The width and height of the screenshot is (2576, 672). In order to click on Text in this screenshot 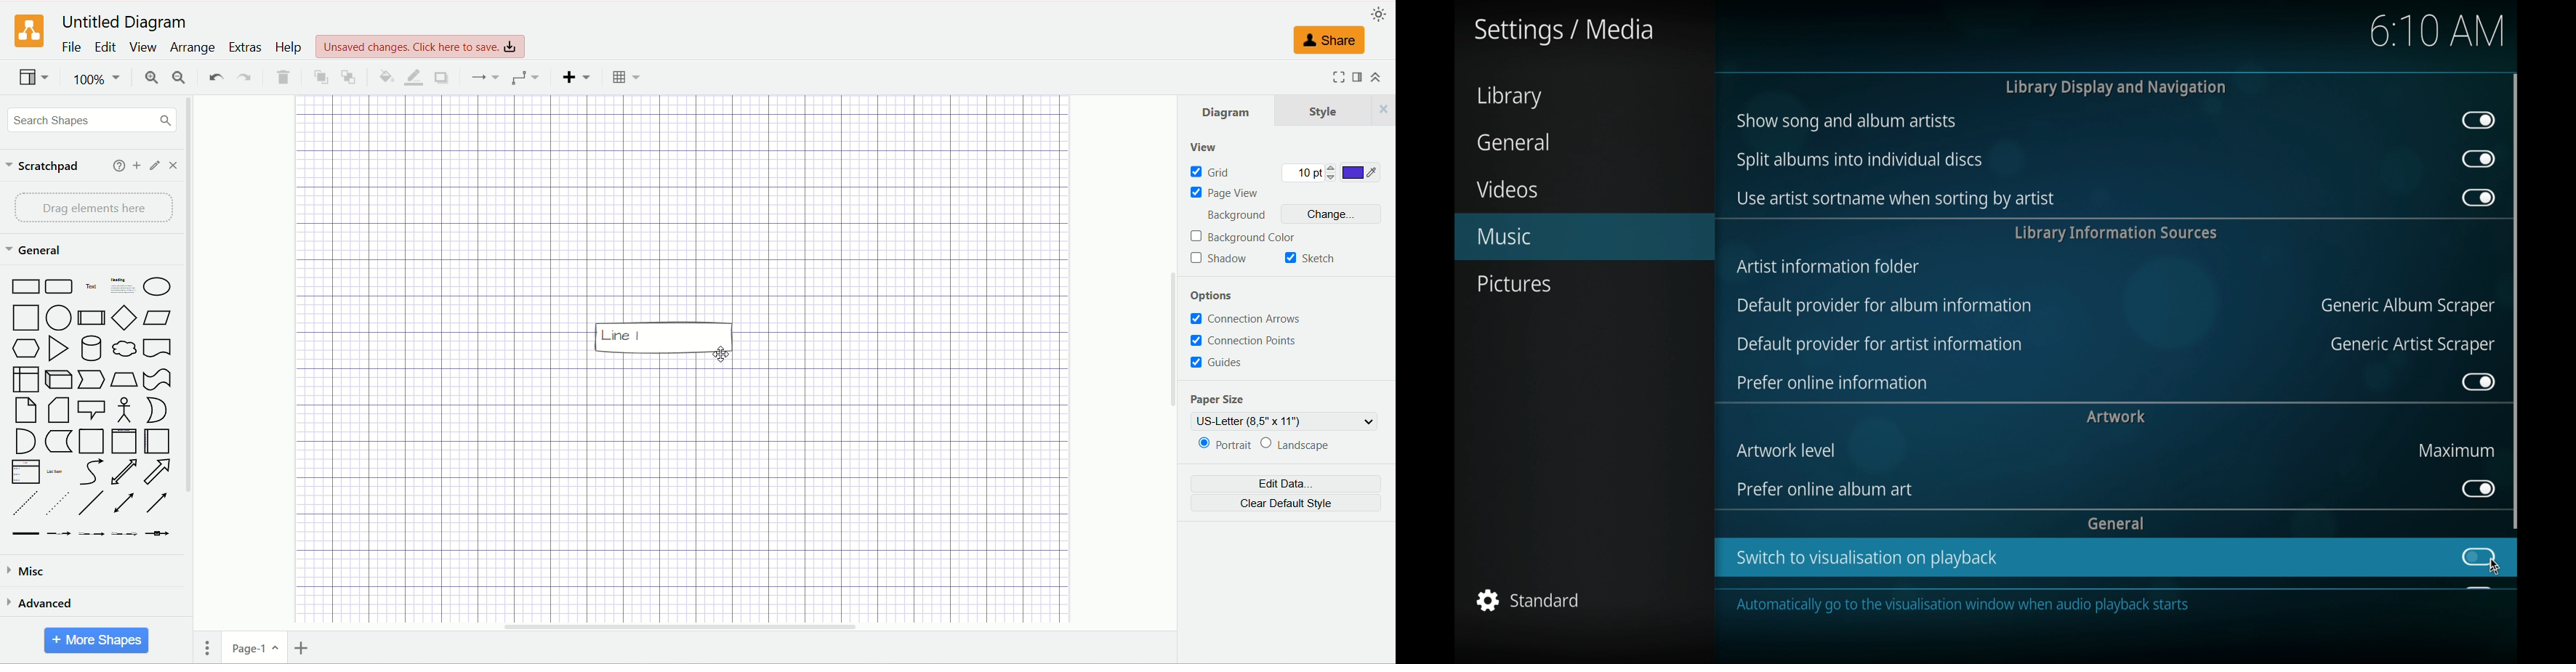, I will do `click(92, 286)`.